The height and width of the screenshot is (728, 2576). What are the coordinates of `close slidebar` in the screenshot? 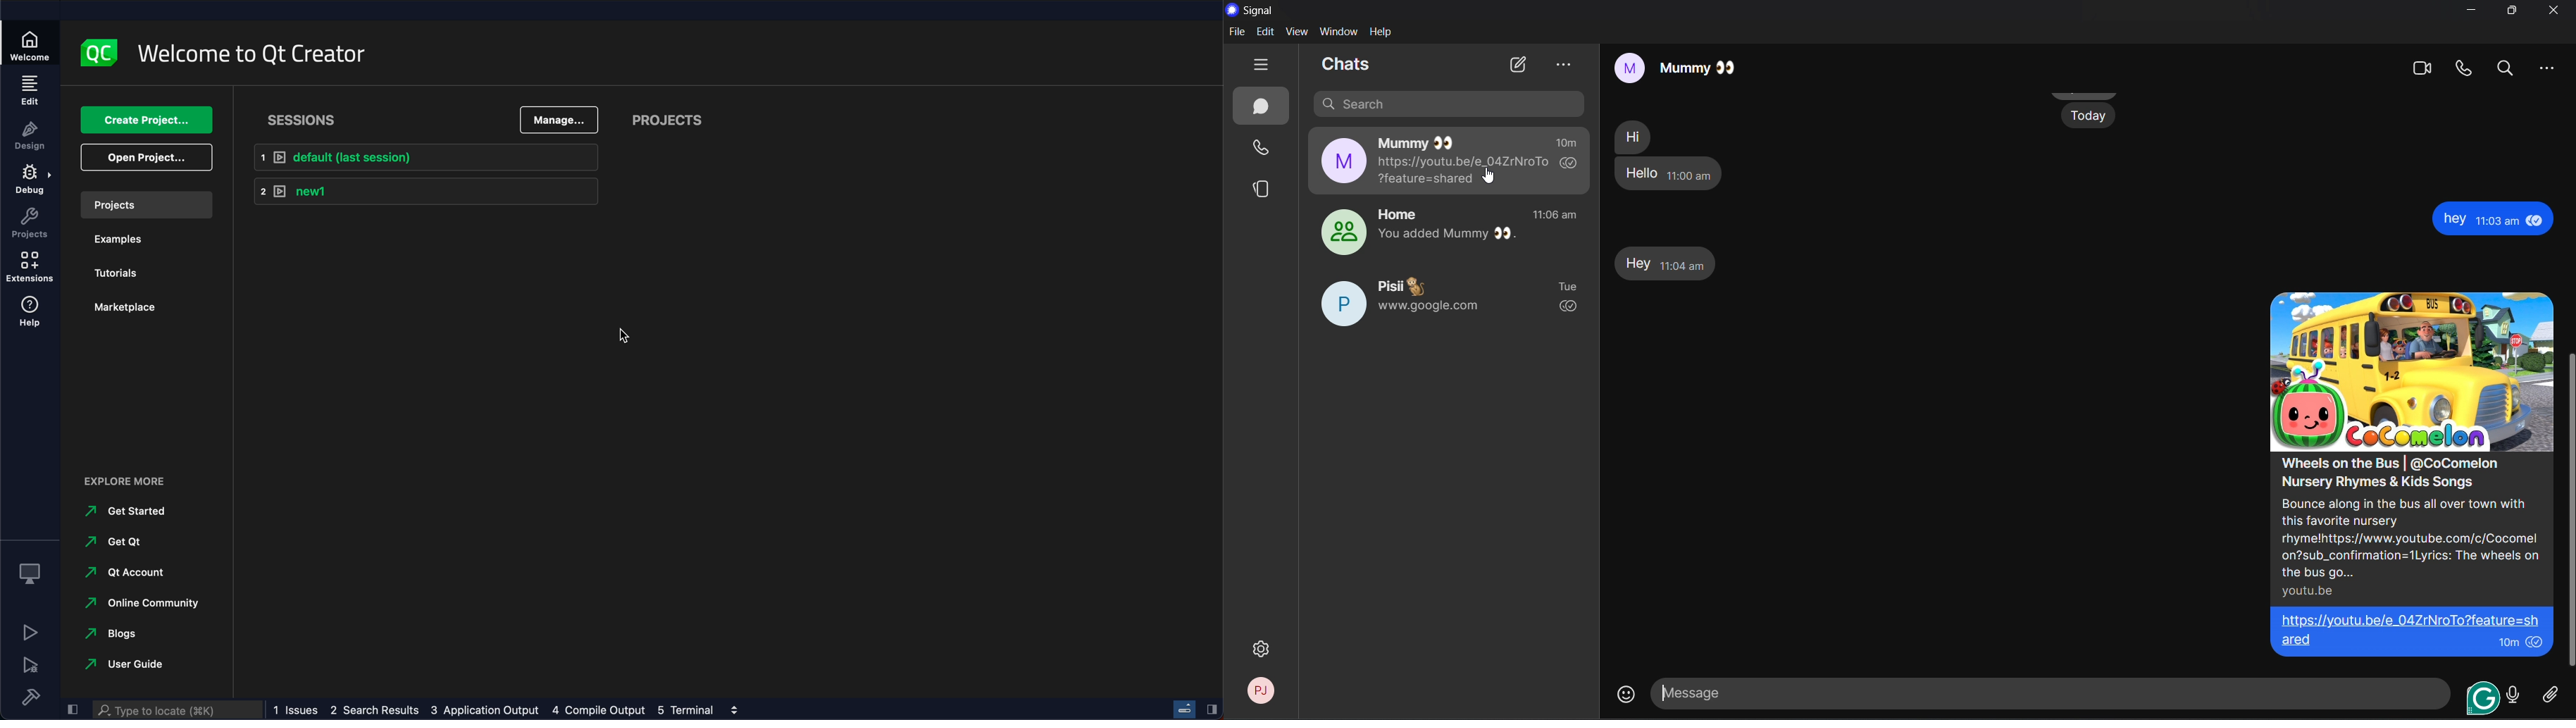 It's located at (1213, 710).